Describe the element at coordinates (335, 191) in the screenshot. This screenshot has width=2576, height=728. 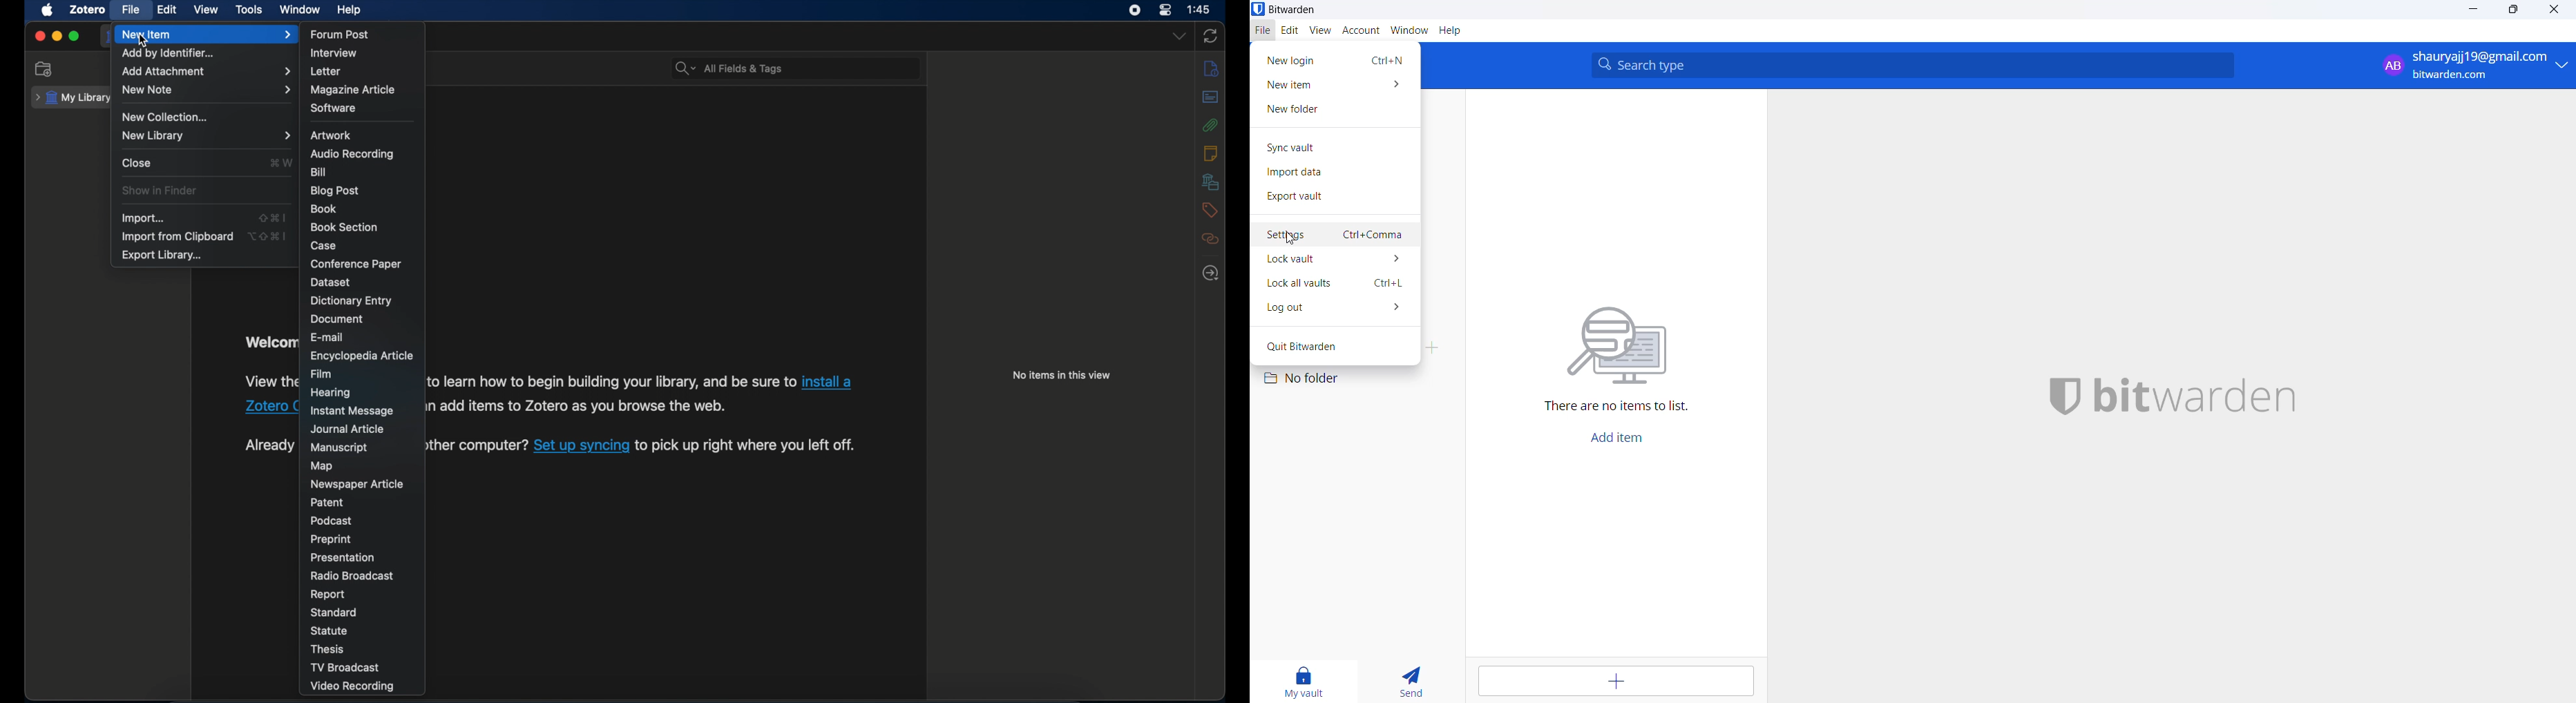
I see `blog post` at that location.